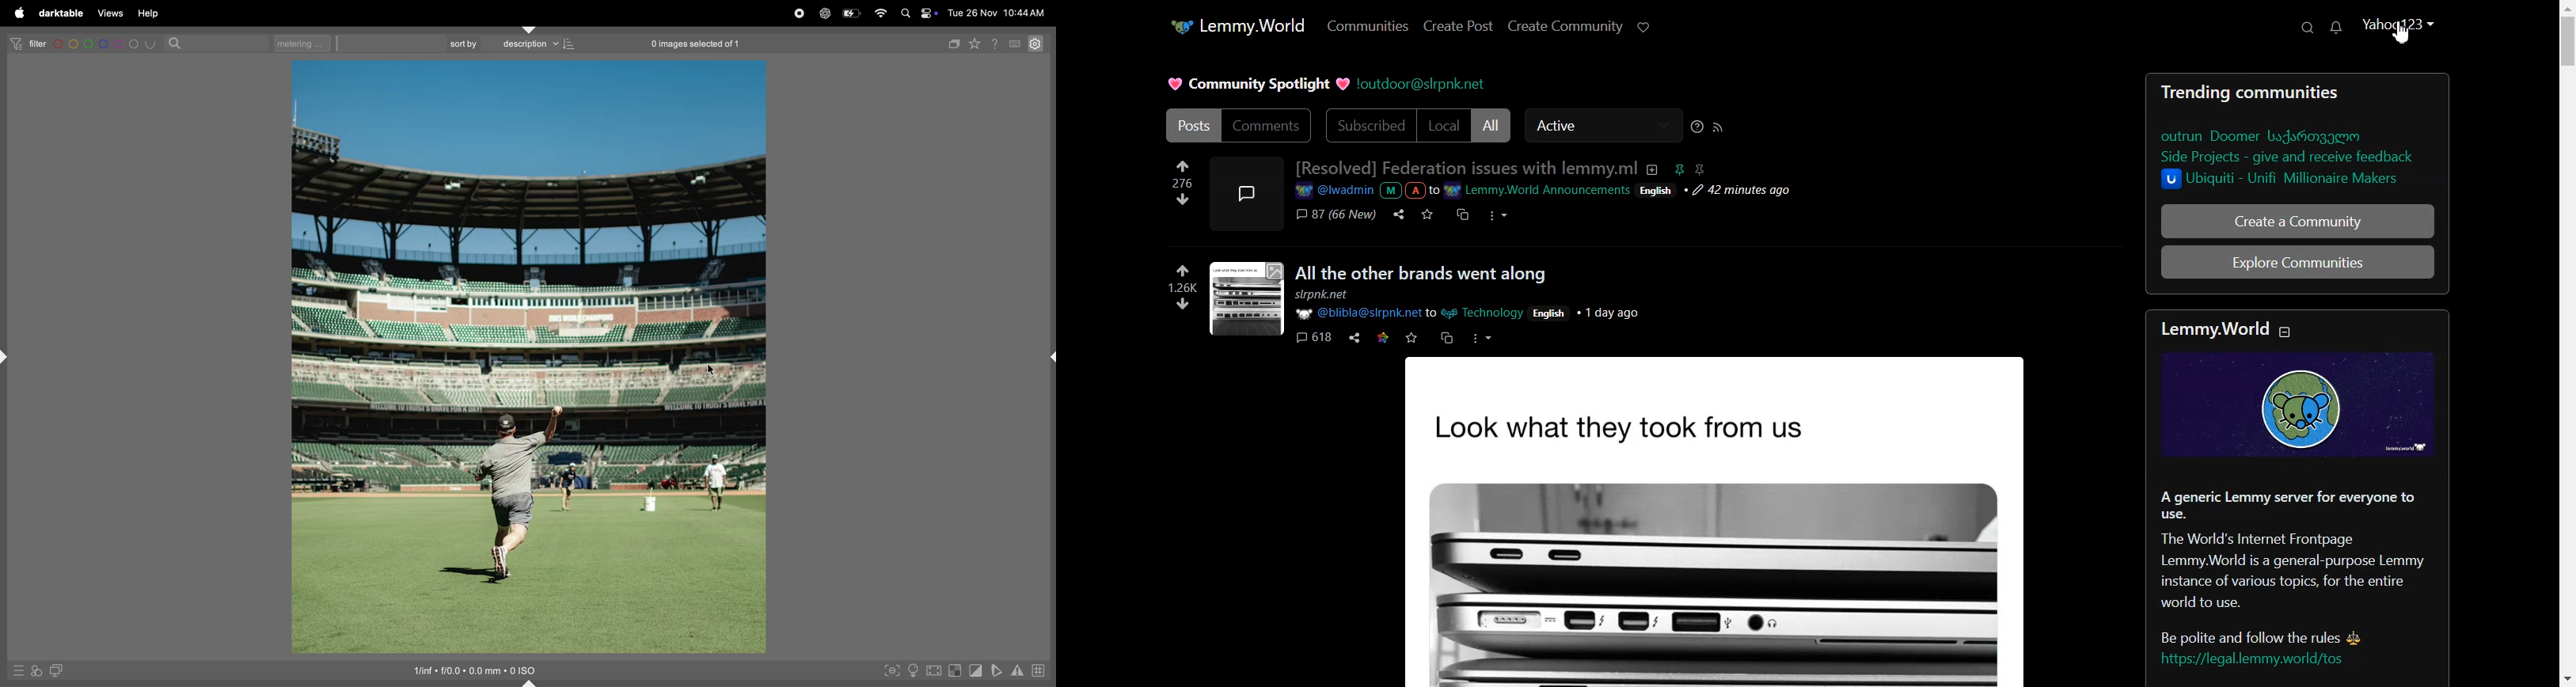  I want to click on favourites, so click(977, 43).